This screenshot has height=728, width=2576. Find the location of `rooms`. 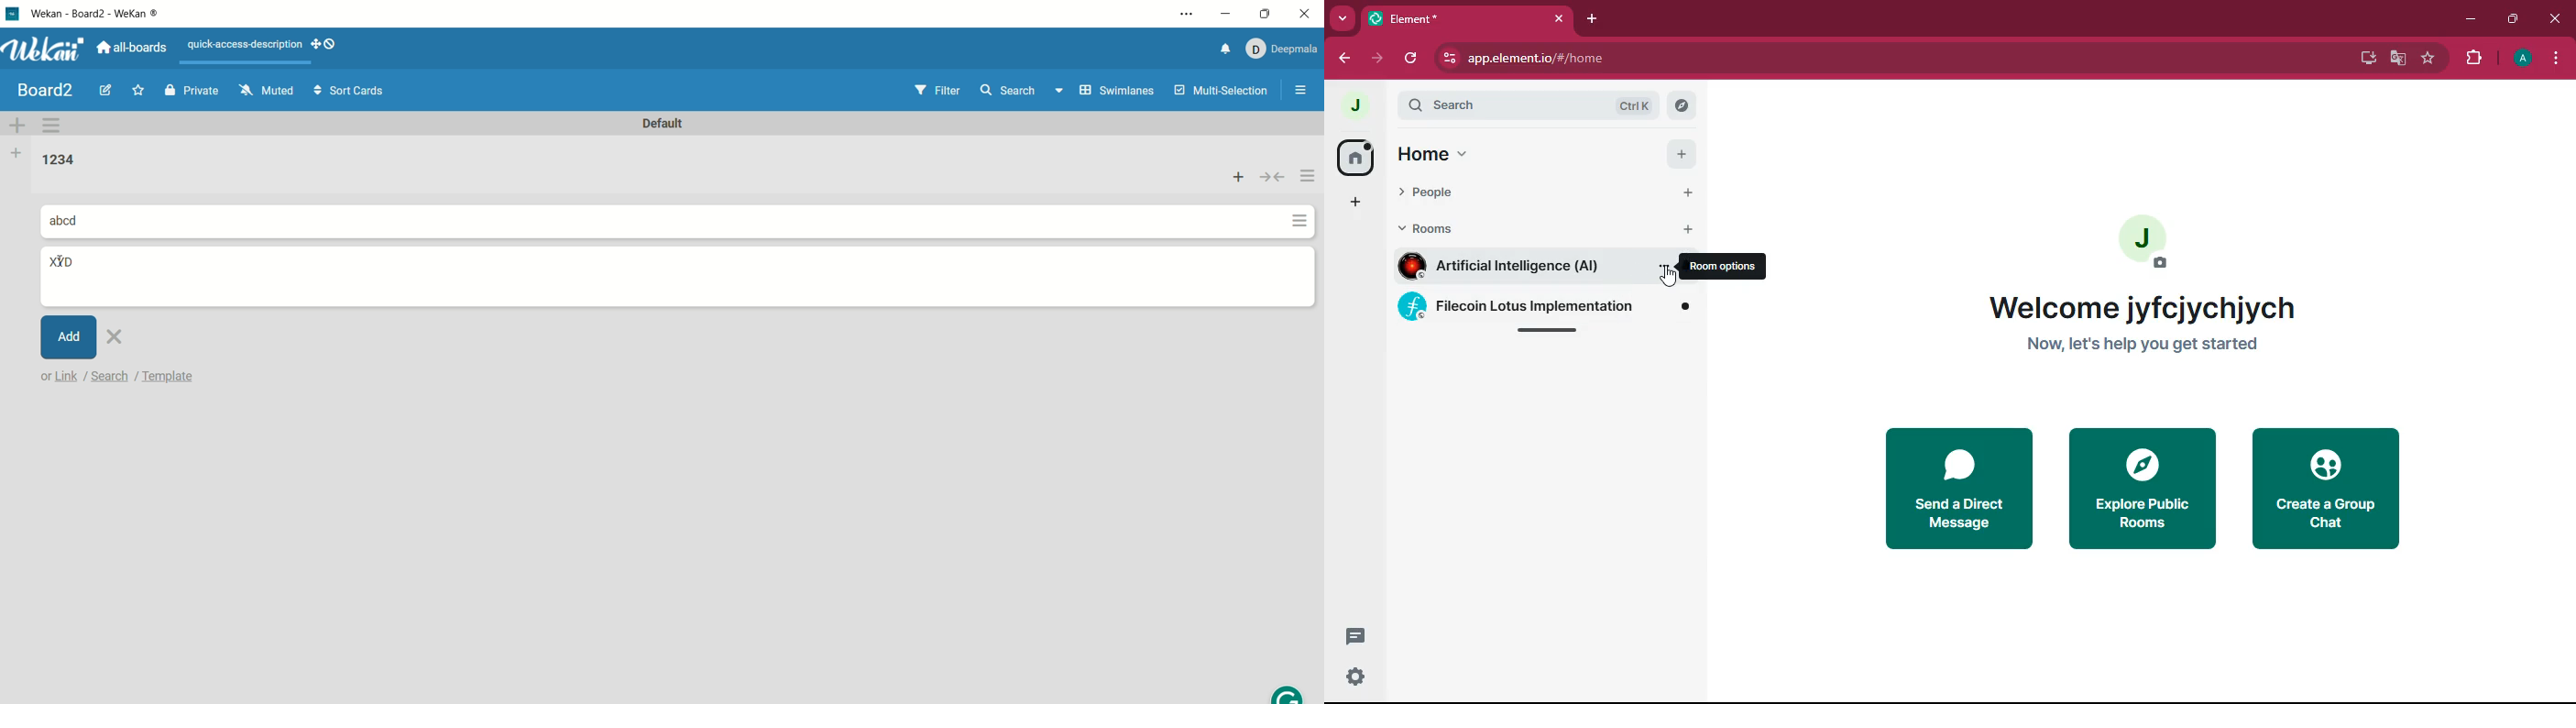

rooms is located at coordinates (1442, 229).